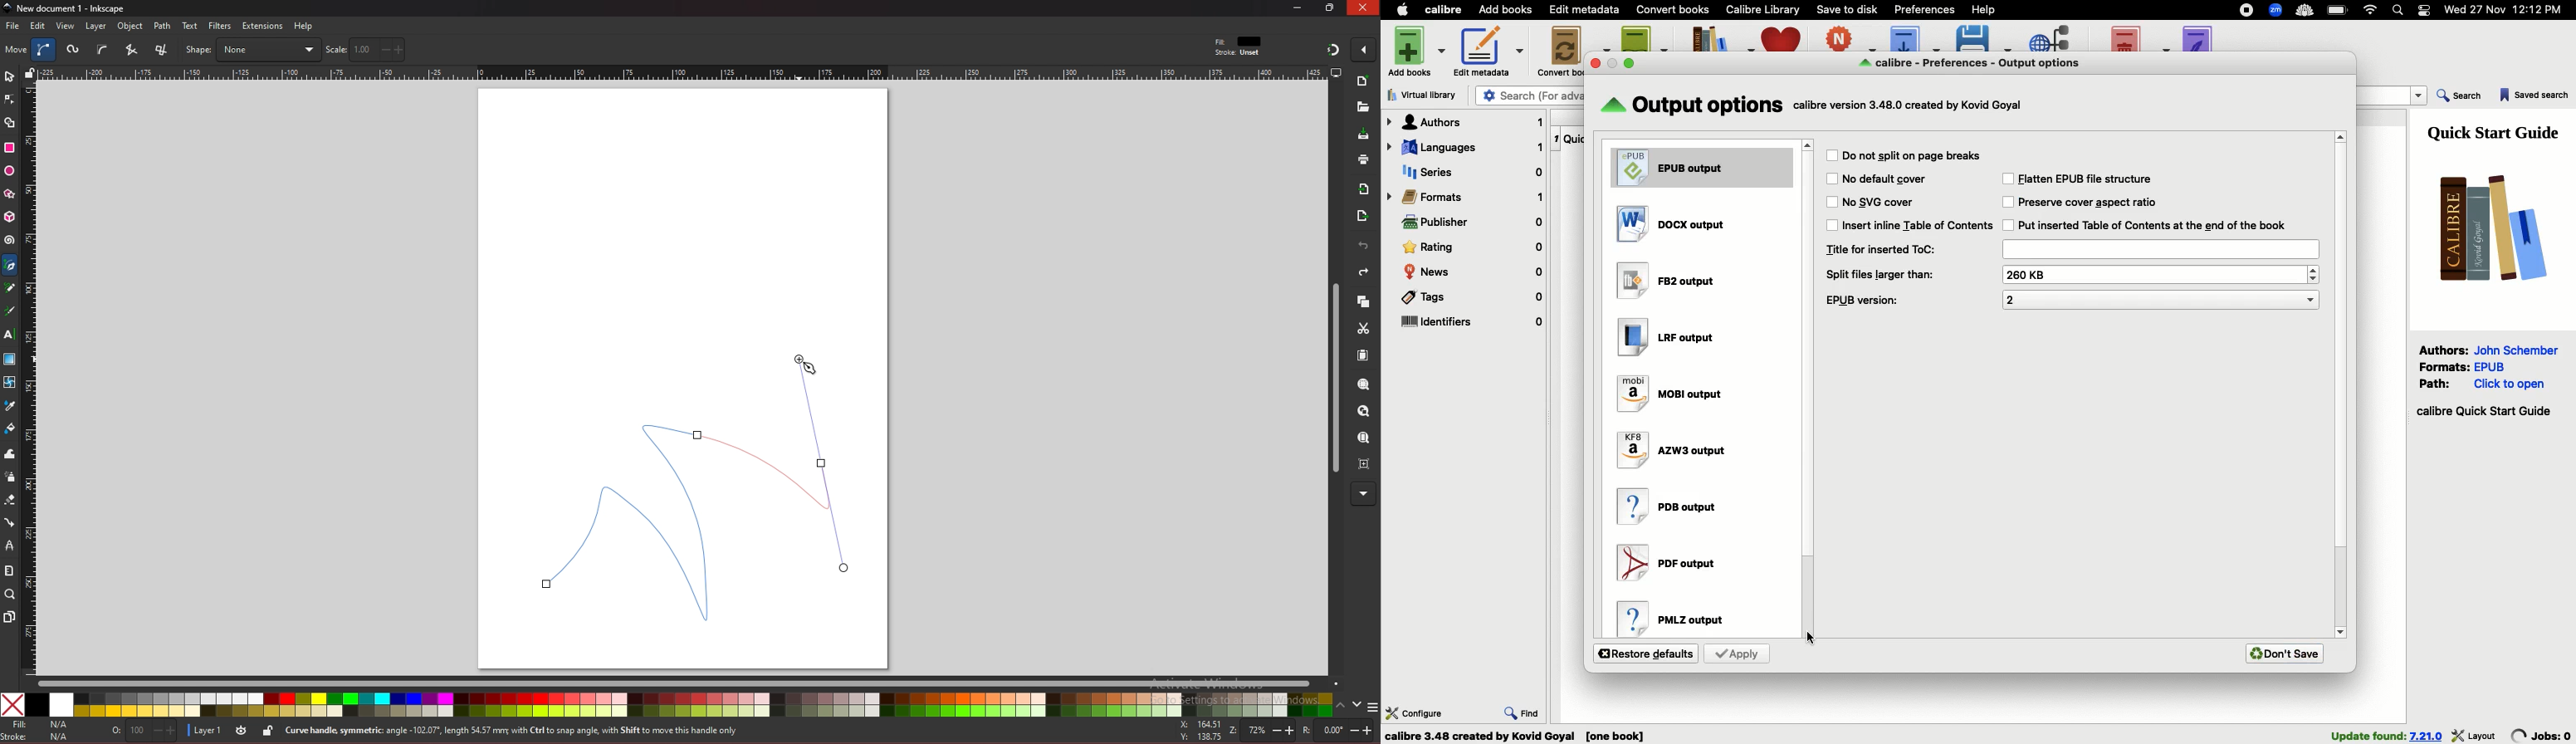 The image size is (2576, 756). Describe the element at coordinates (2490, 366) in the screenshot. I see `epub` at that location.